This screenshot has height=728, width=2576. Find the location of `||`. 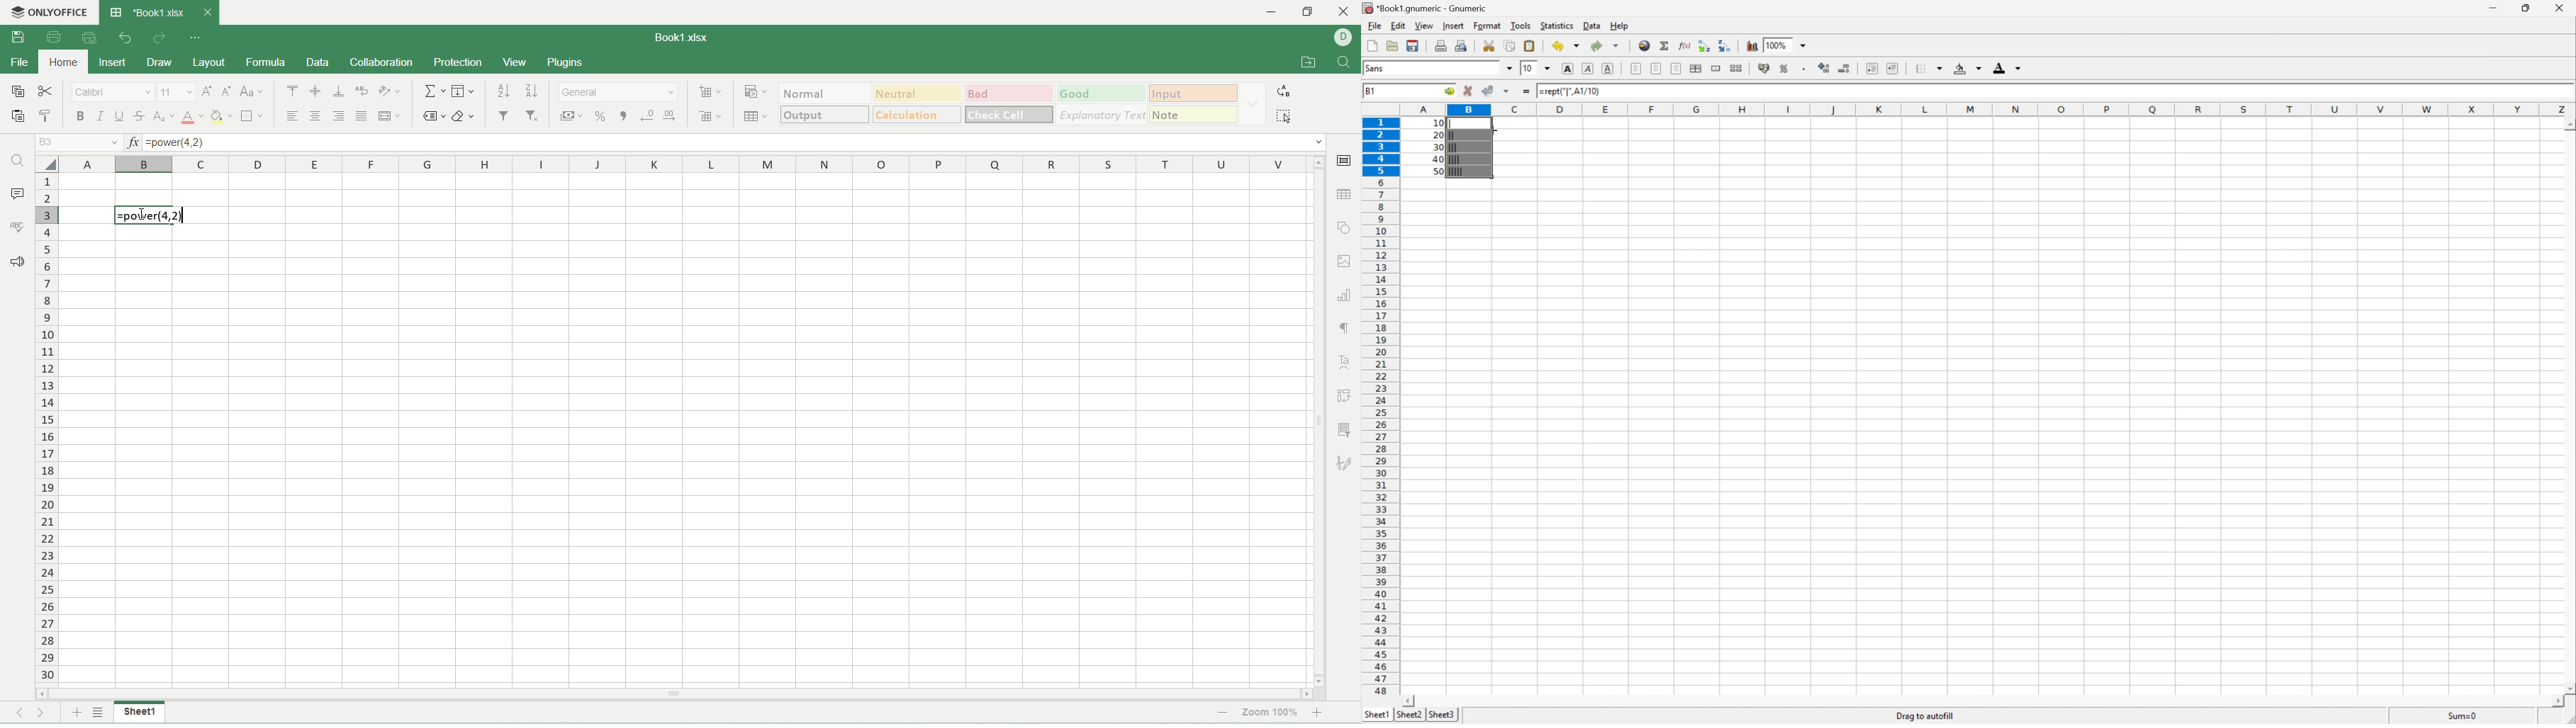

|| is located at coordinates (1455, 136).